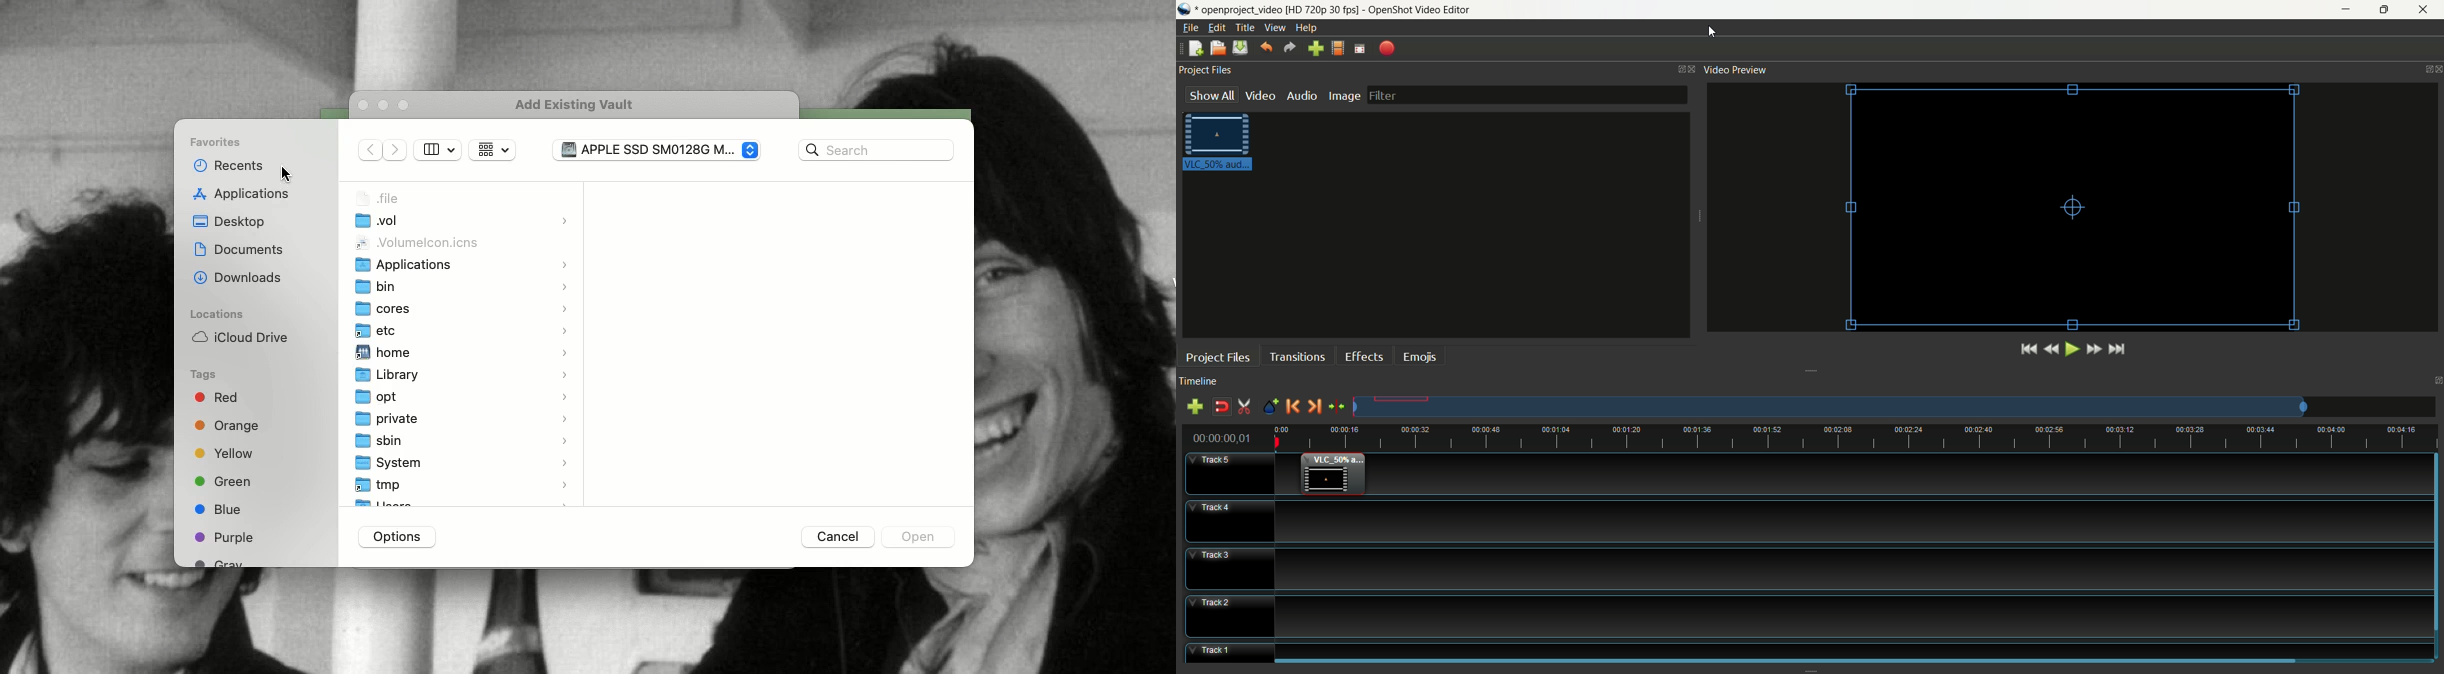 This screenshot has height=700, width=2464. What do you see at coordinates (216, 314) in the screenshot?
I see `Locations` at bounding box center [216, 314].